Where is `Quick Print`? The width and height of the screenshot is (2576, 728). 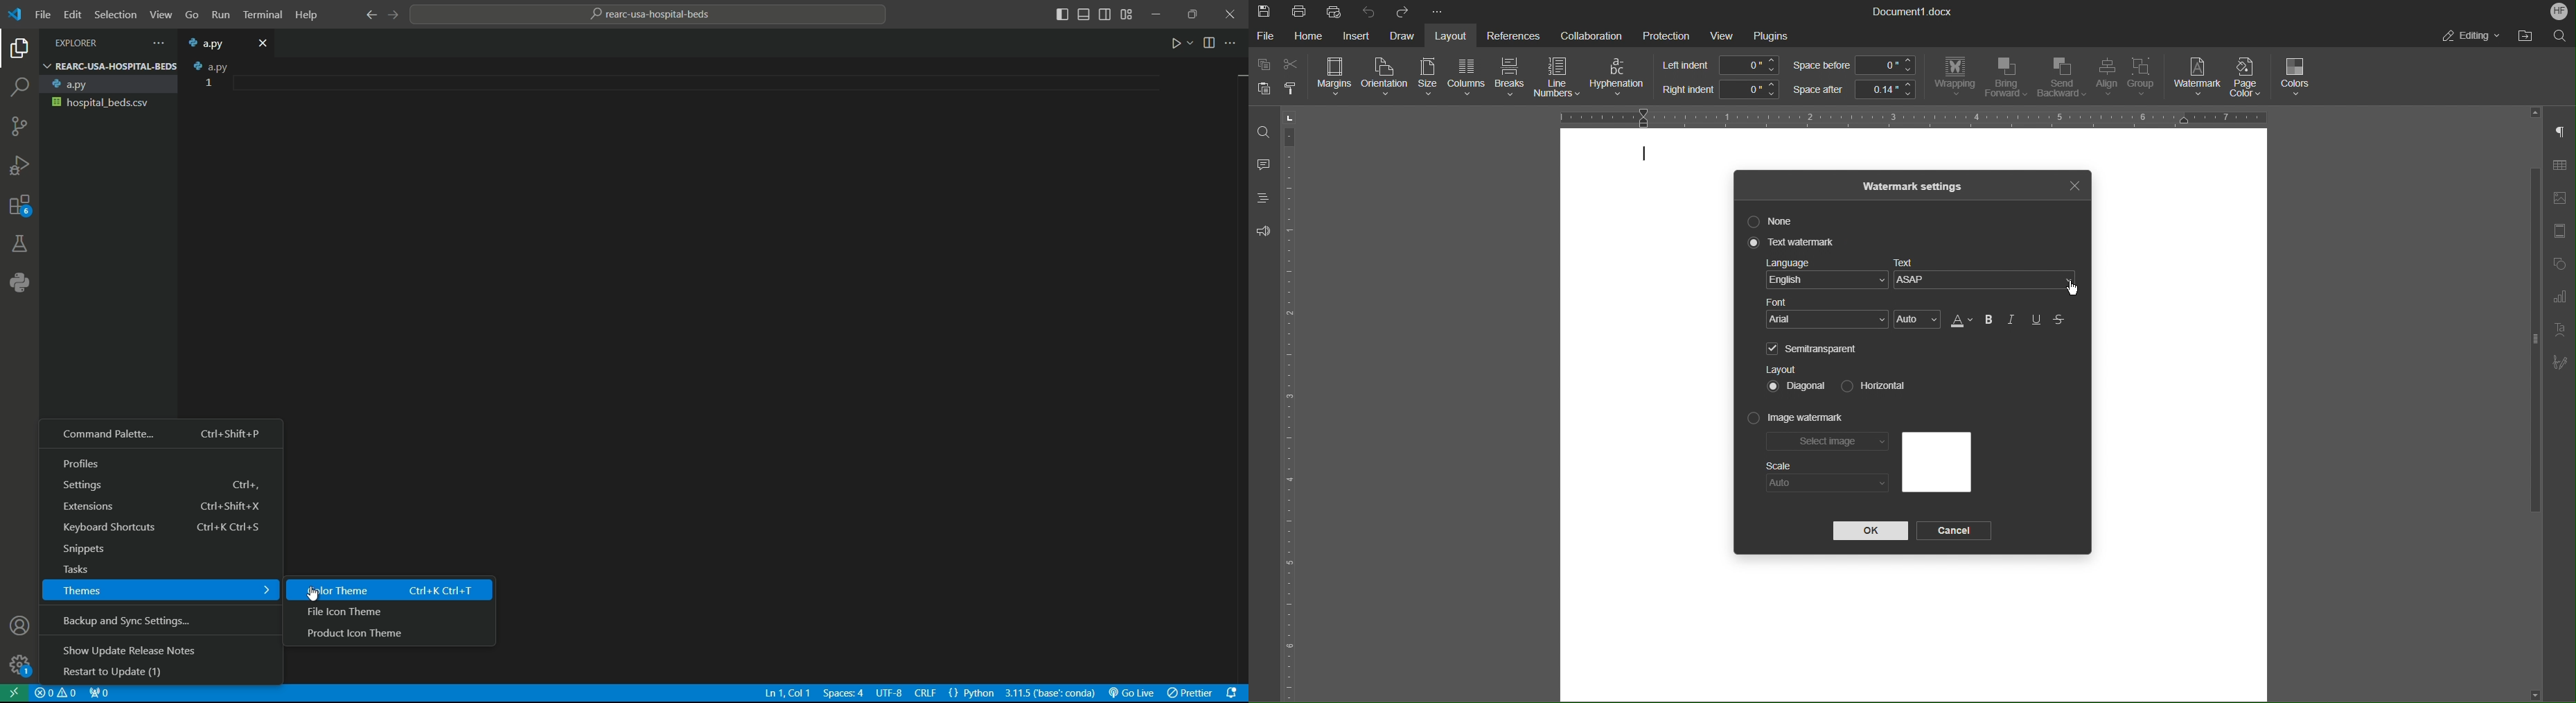
Quick Print is located at coordinates (1335, 11).